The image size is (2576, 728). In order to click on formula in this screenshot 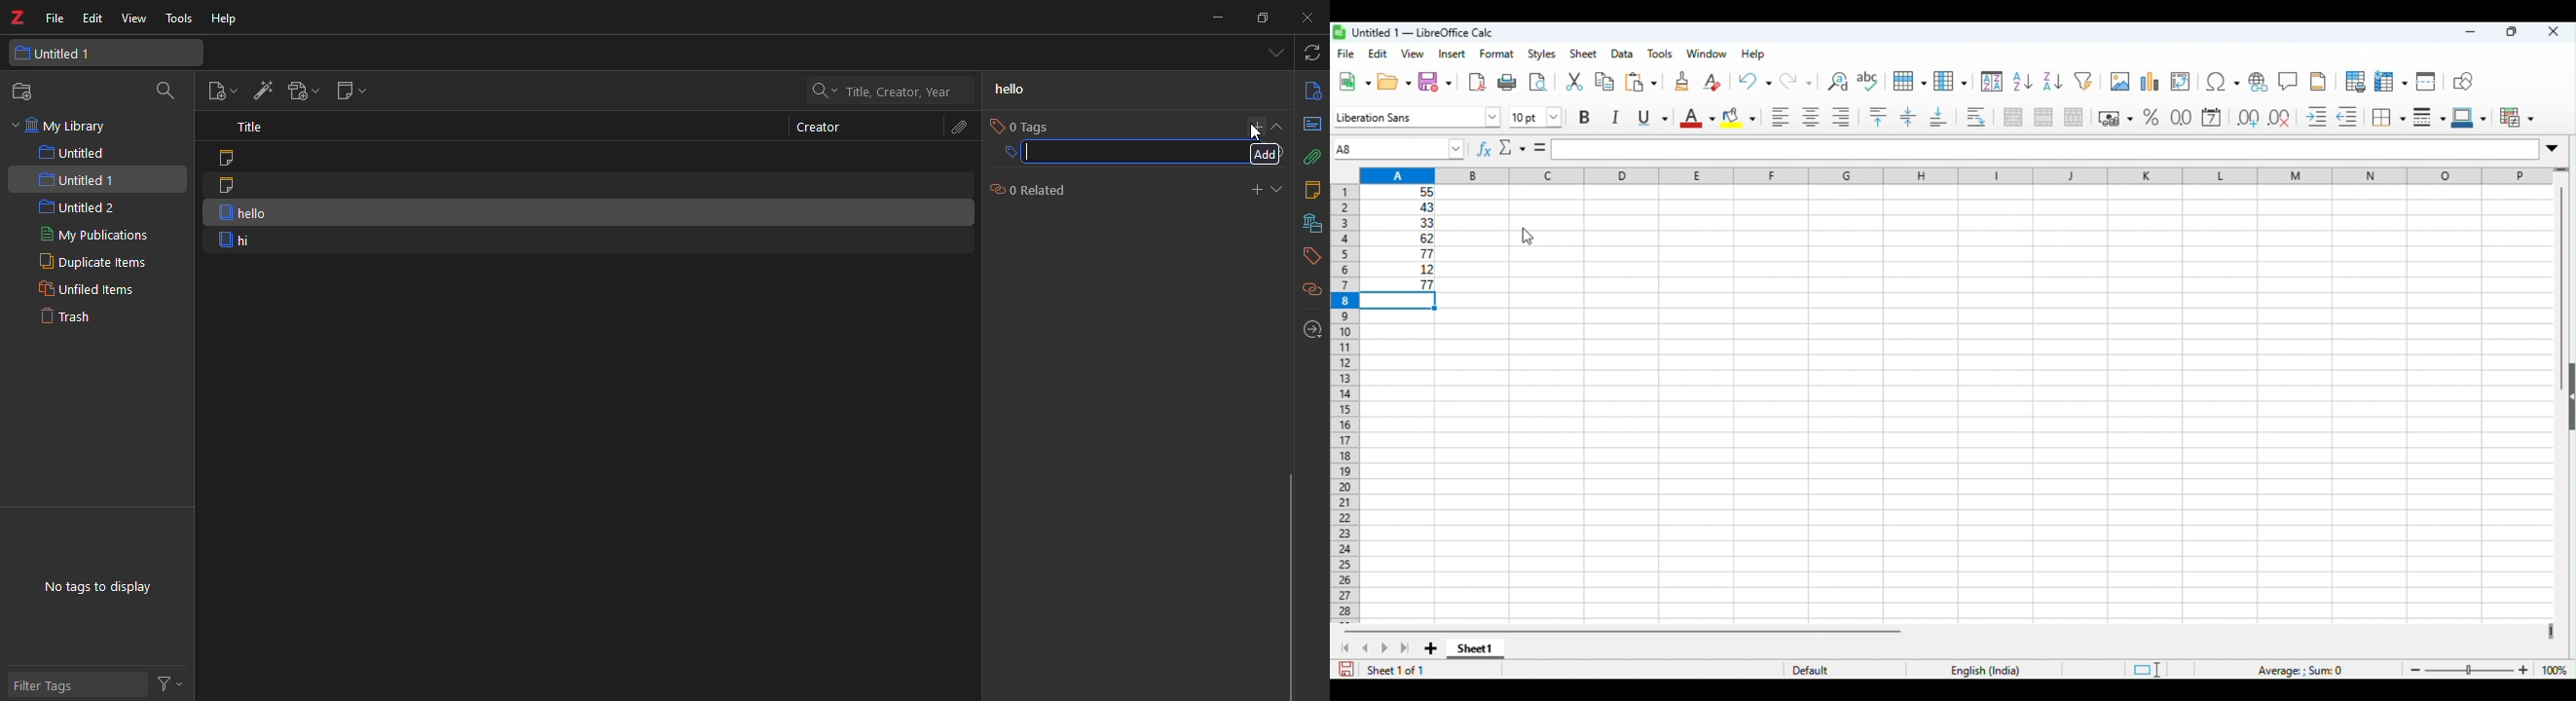, I will do `click(2042, 148)`.